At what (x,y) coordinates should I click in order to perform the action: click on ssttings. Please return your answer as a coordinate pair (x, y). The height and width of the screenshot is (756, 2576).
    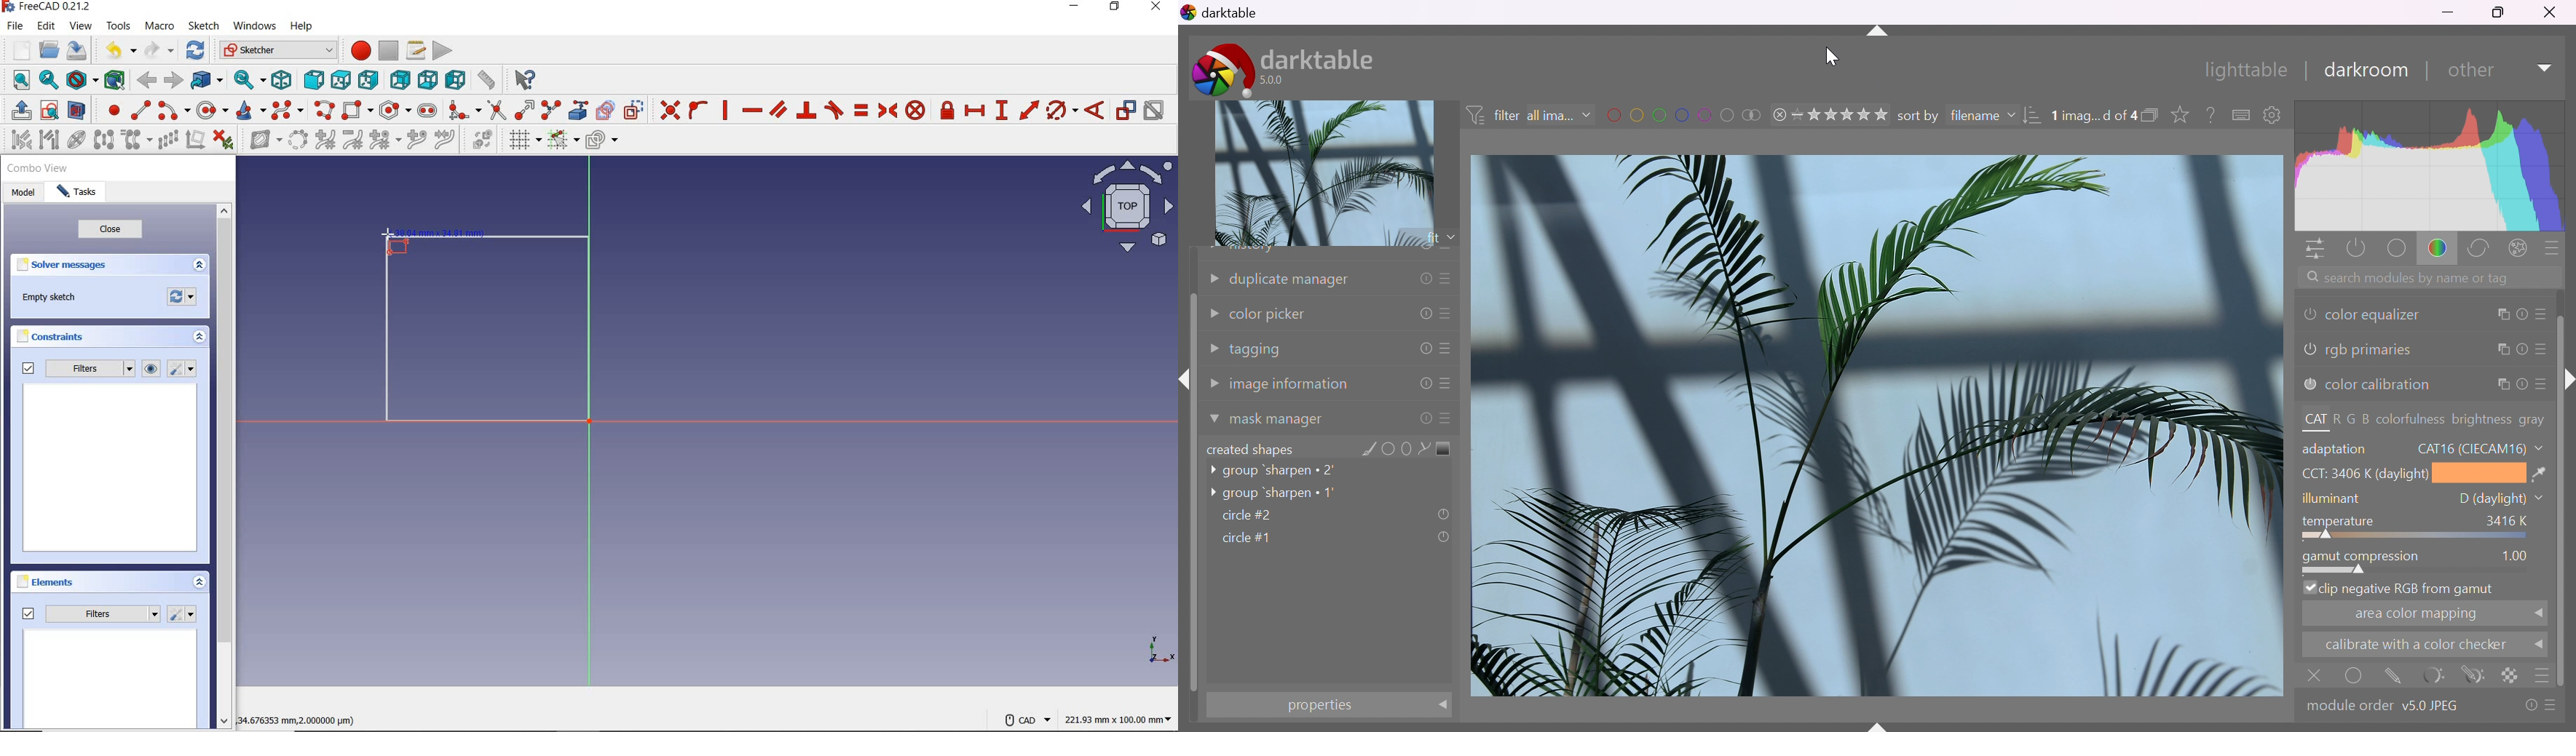
    Looking at the image, I should click on (184, 370).